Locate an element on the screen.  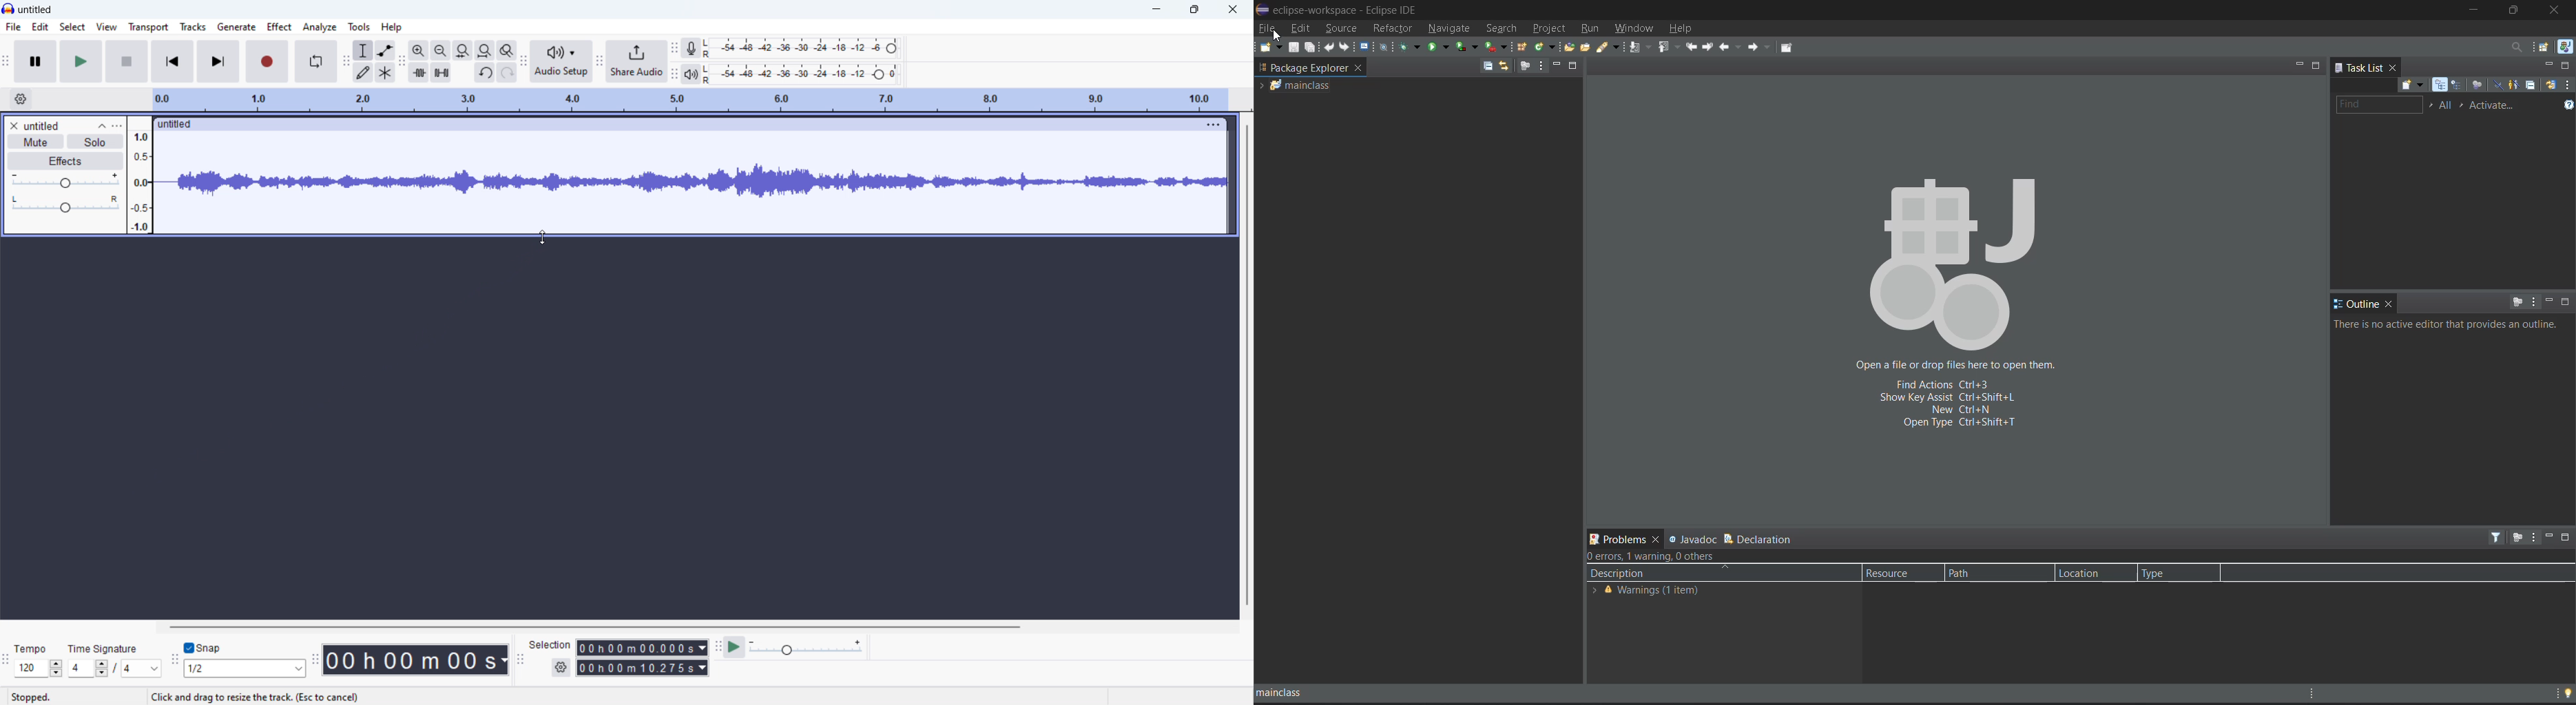
select working set is located at coordinates (2431, 105).